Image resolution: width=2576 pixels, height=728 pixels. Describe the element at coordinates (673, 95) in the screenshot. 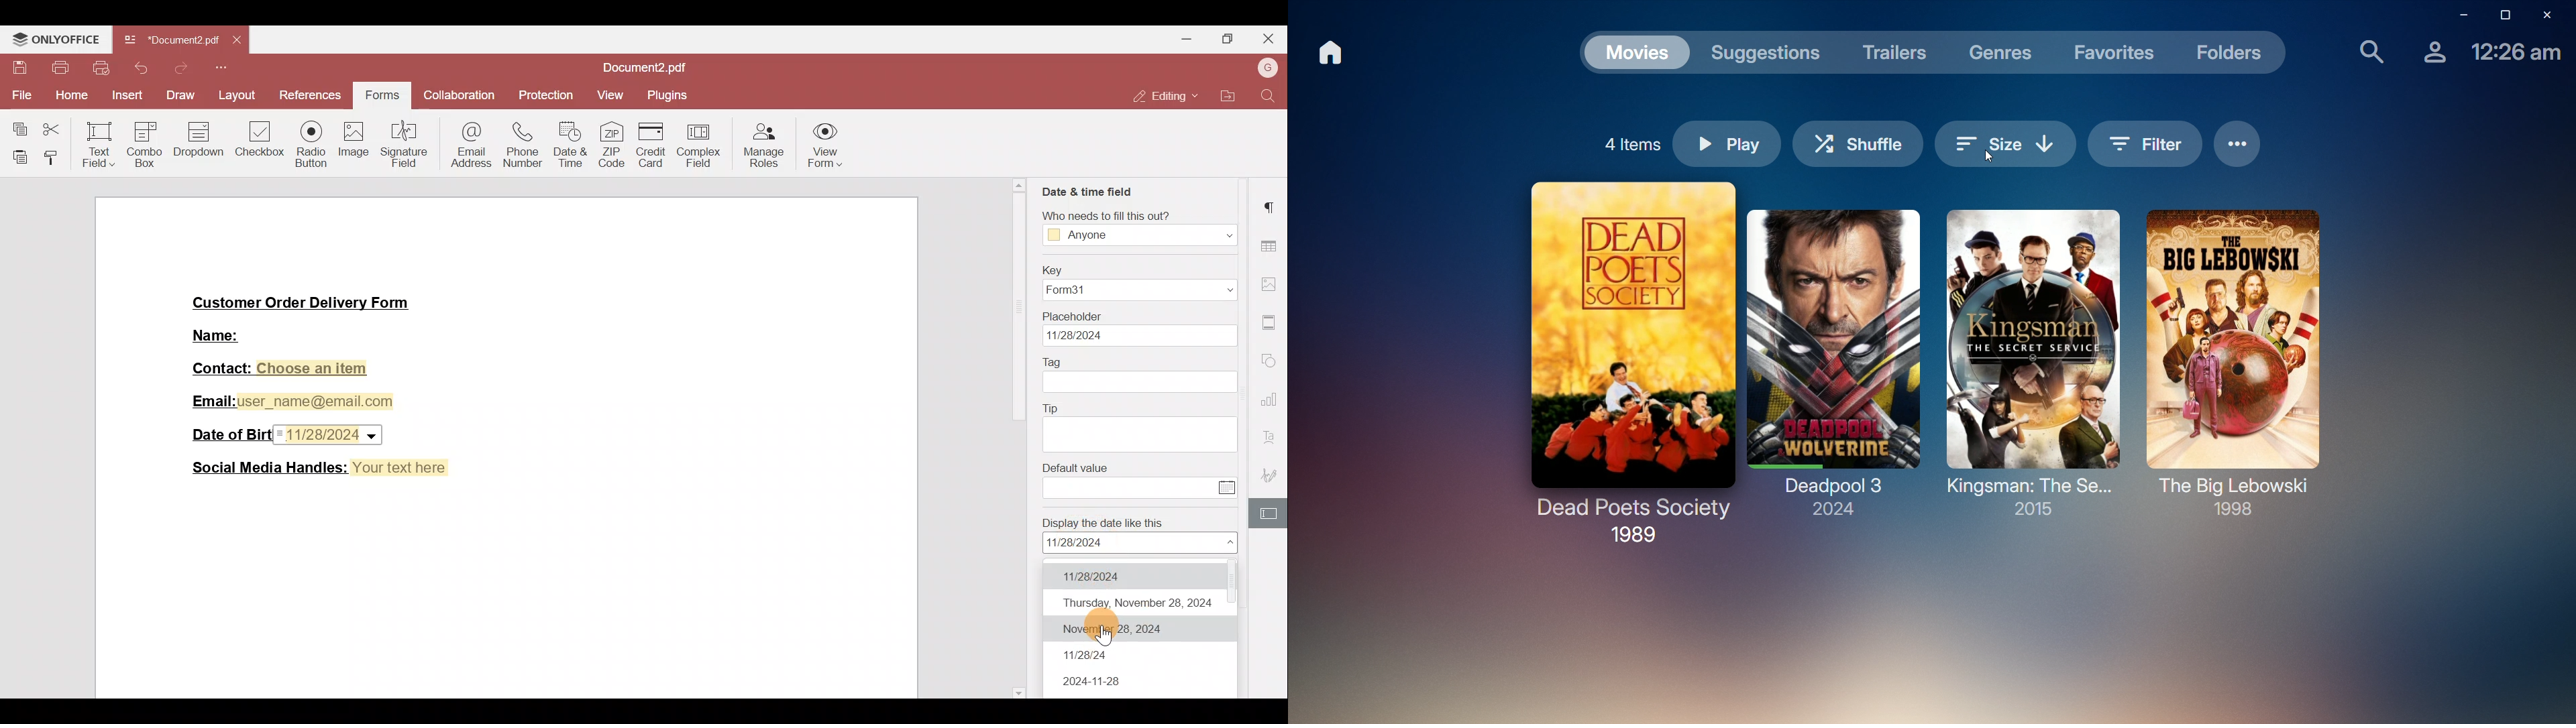

I see `Plugins` at that location.